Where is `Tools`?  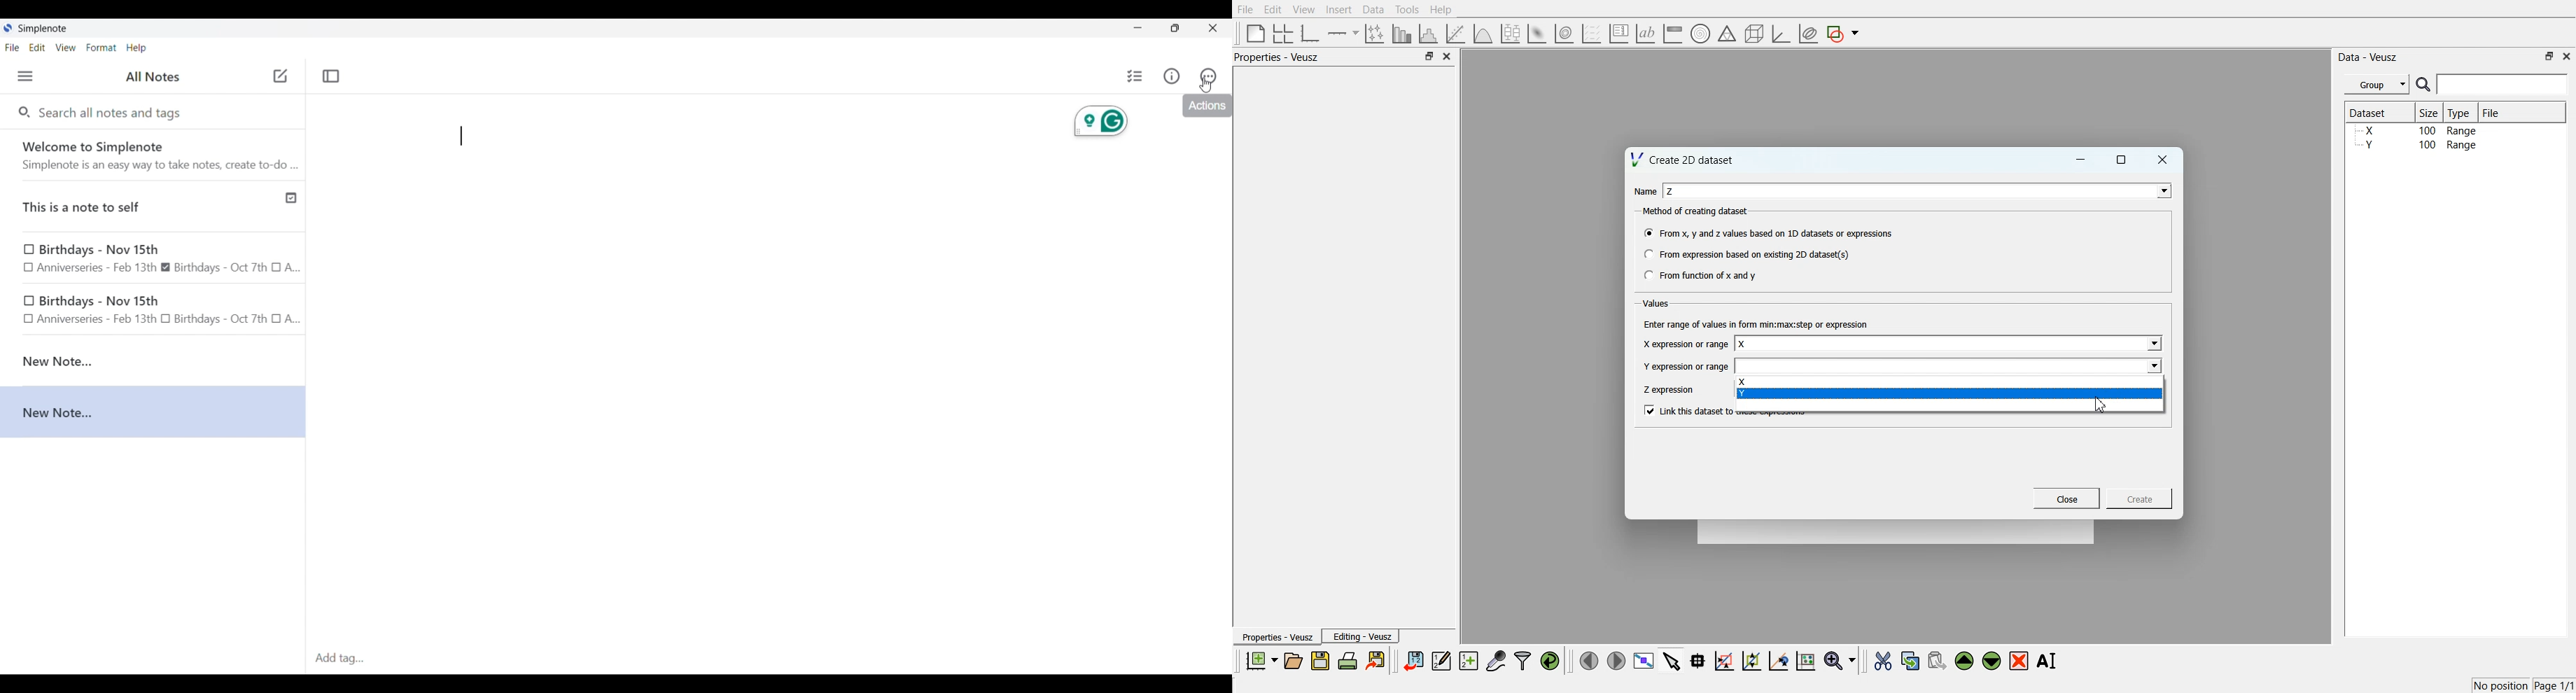 Tools is located at coordinates (1408, 10).